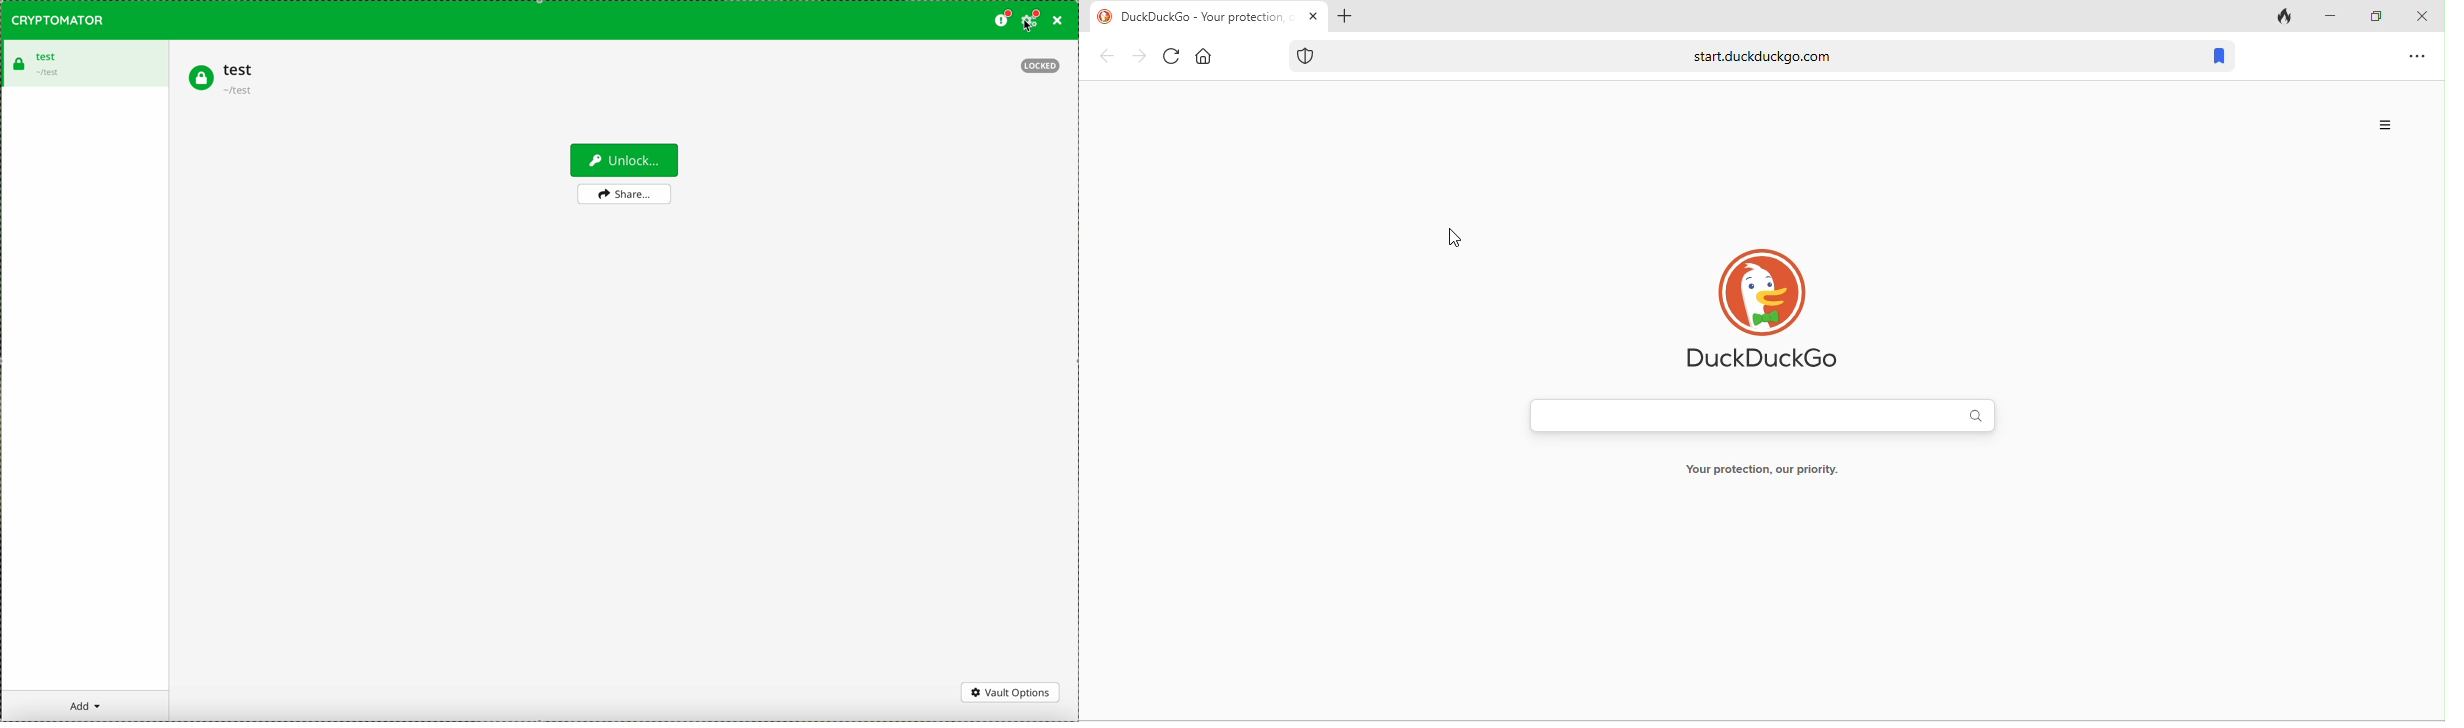  I want to click on unlock button, so click(623, 159).